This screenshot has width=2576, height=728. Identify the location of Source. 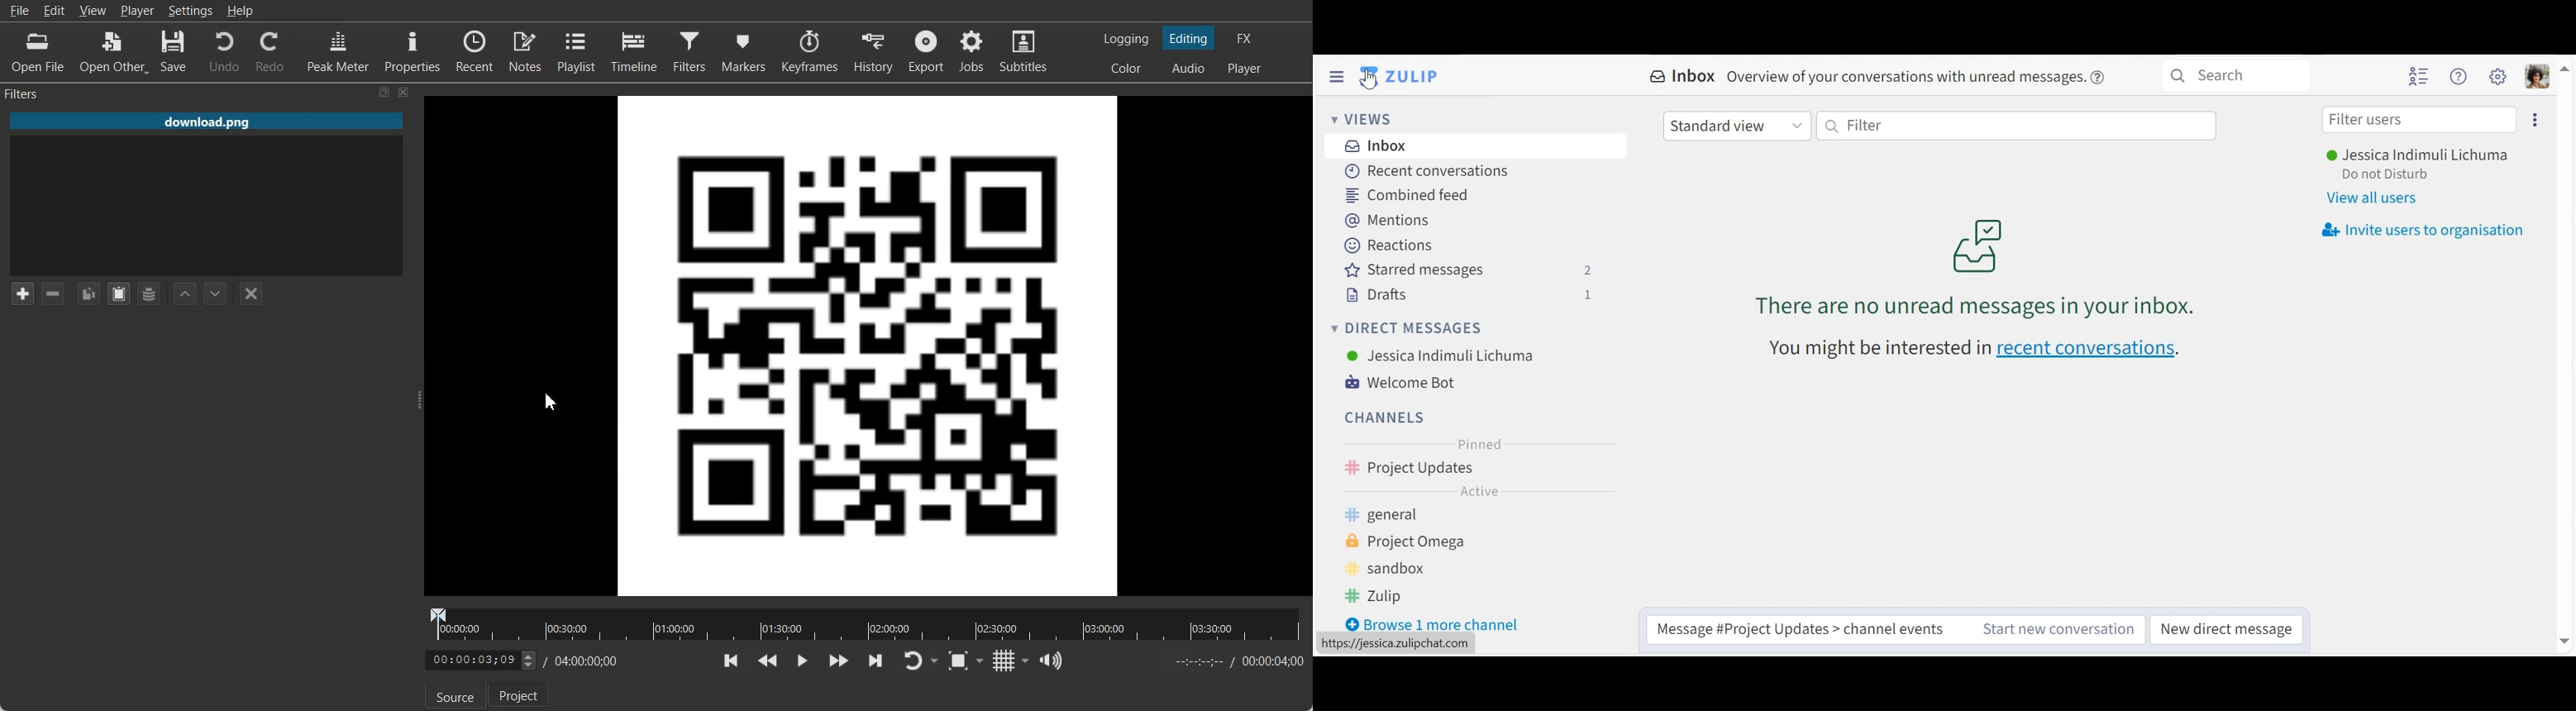
(456, 695).